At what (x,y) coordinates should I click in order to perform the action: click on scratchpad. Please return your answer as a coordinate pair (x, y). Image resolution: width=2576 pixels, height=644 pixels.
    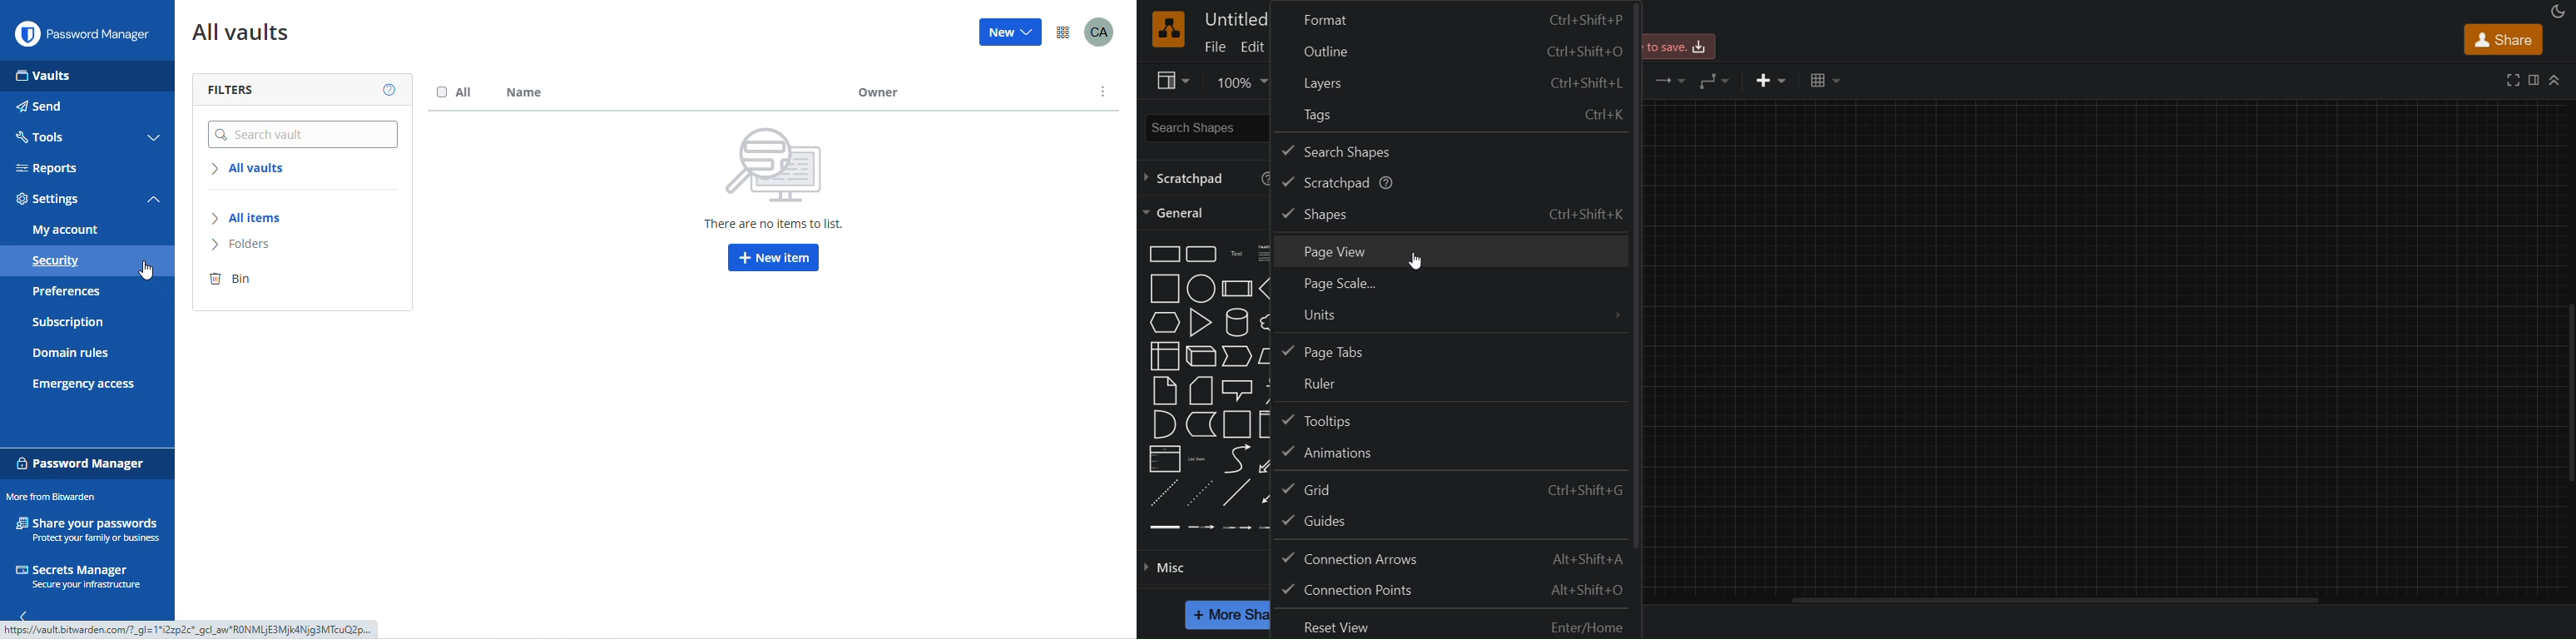
    Looking at the image, I should click on (1452, 180).